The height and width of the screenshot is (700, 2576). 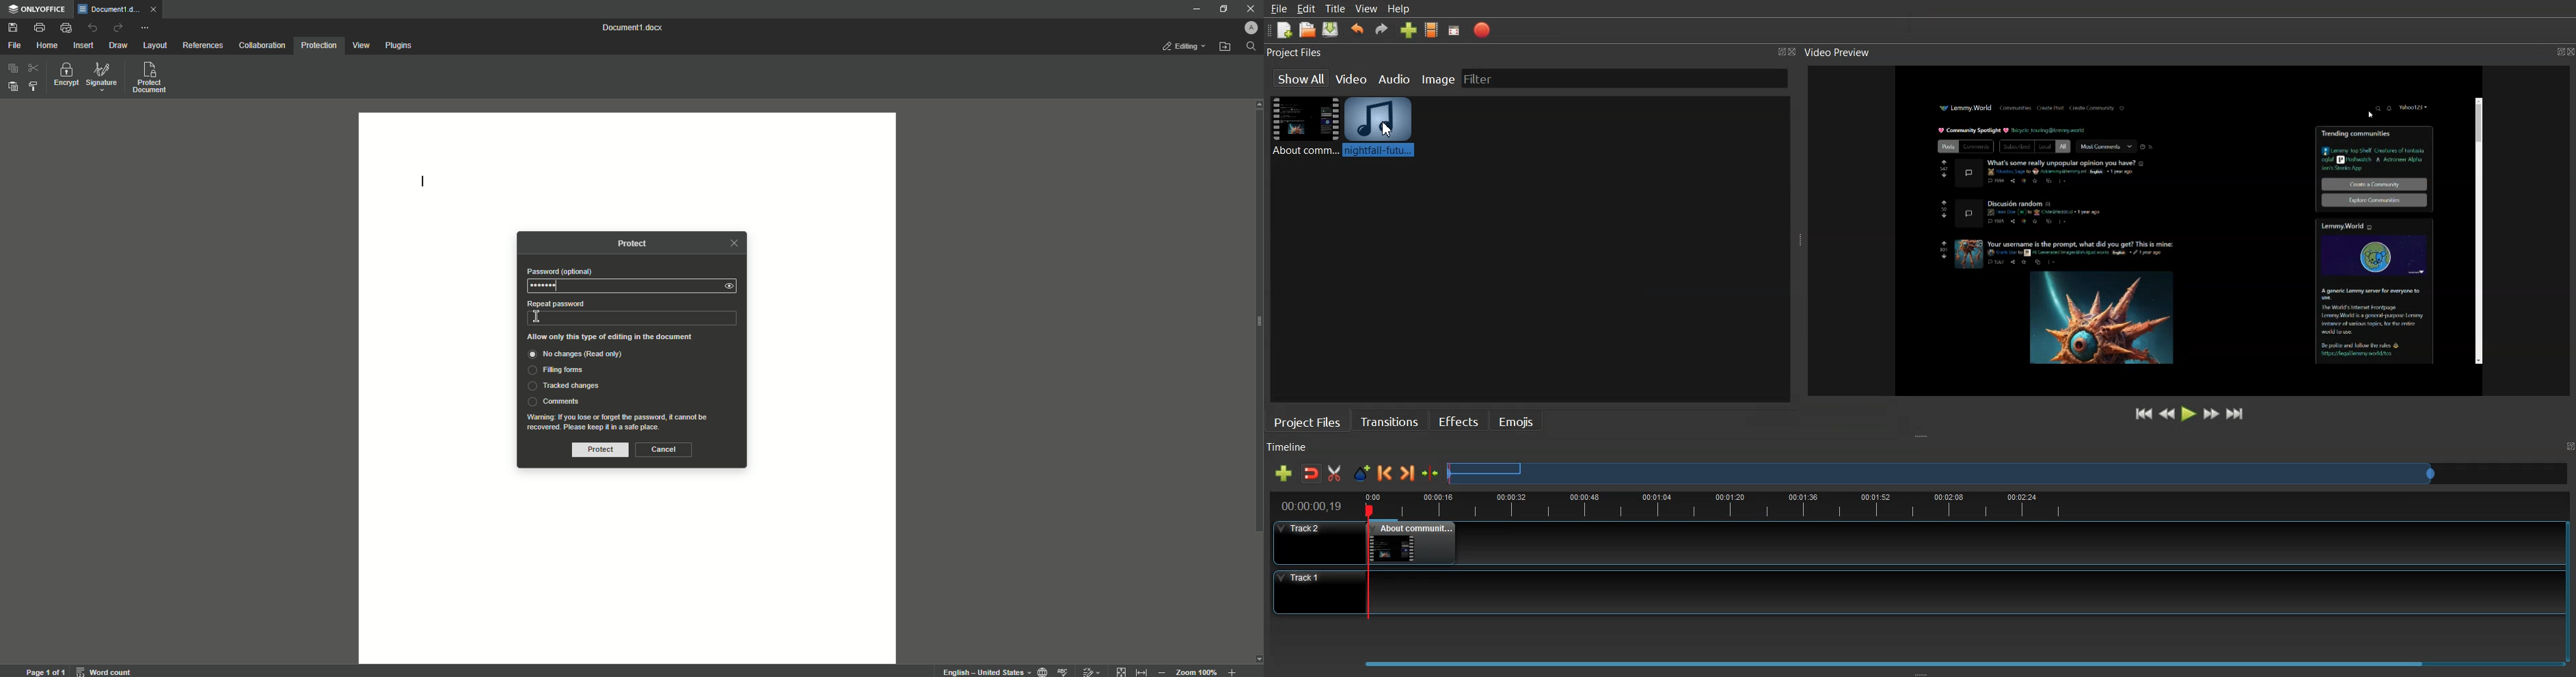 What do you see at coordinates (547, 286) in the screenshot?
I see `Password` at bounding box center [547, 286].